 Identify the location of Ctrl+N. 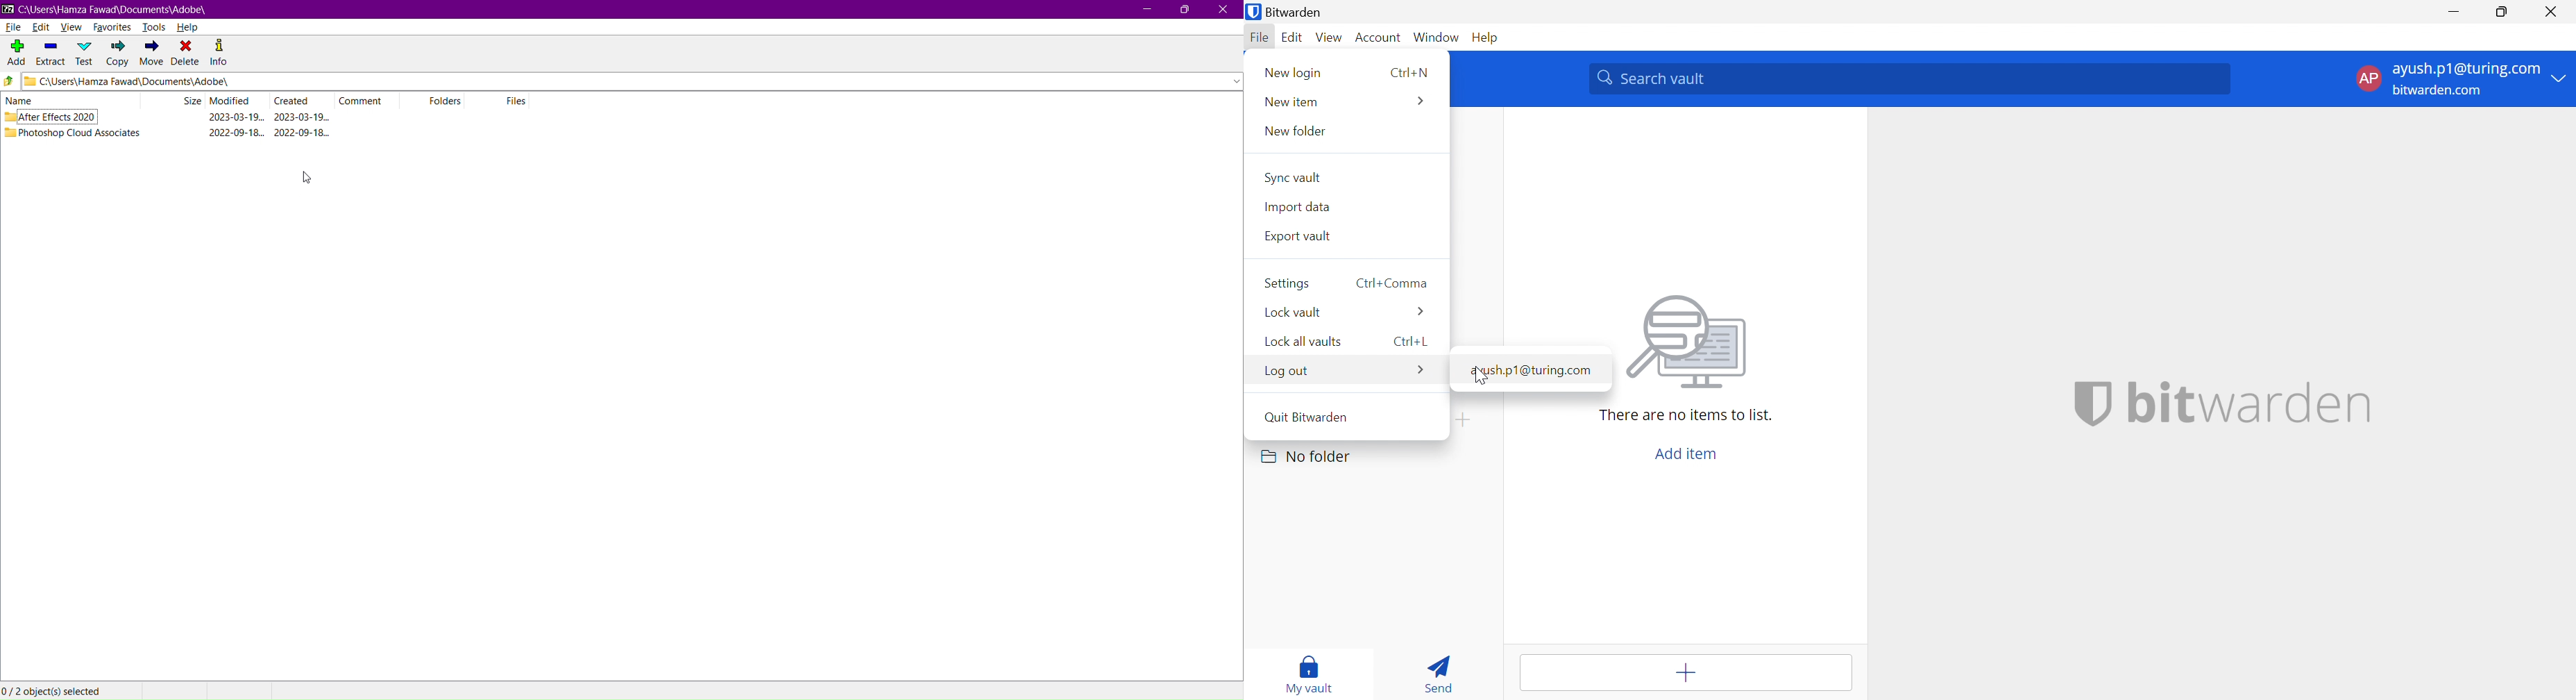
(1407, 73).